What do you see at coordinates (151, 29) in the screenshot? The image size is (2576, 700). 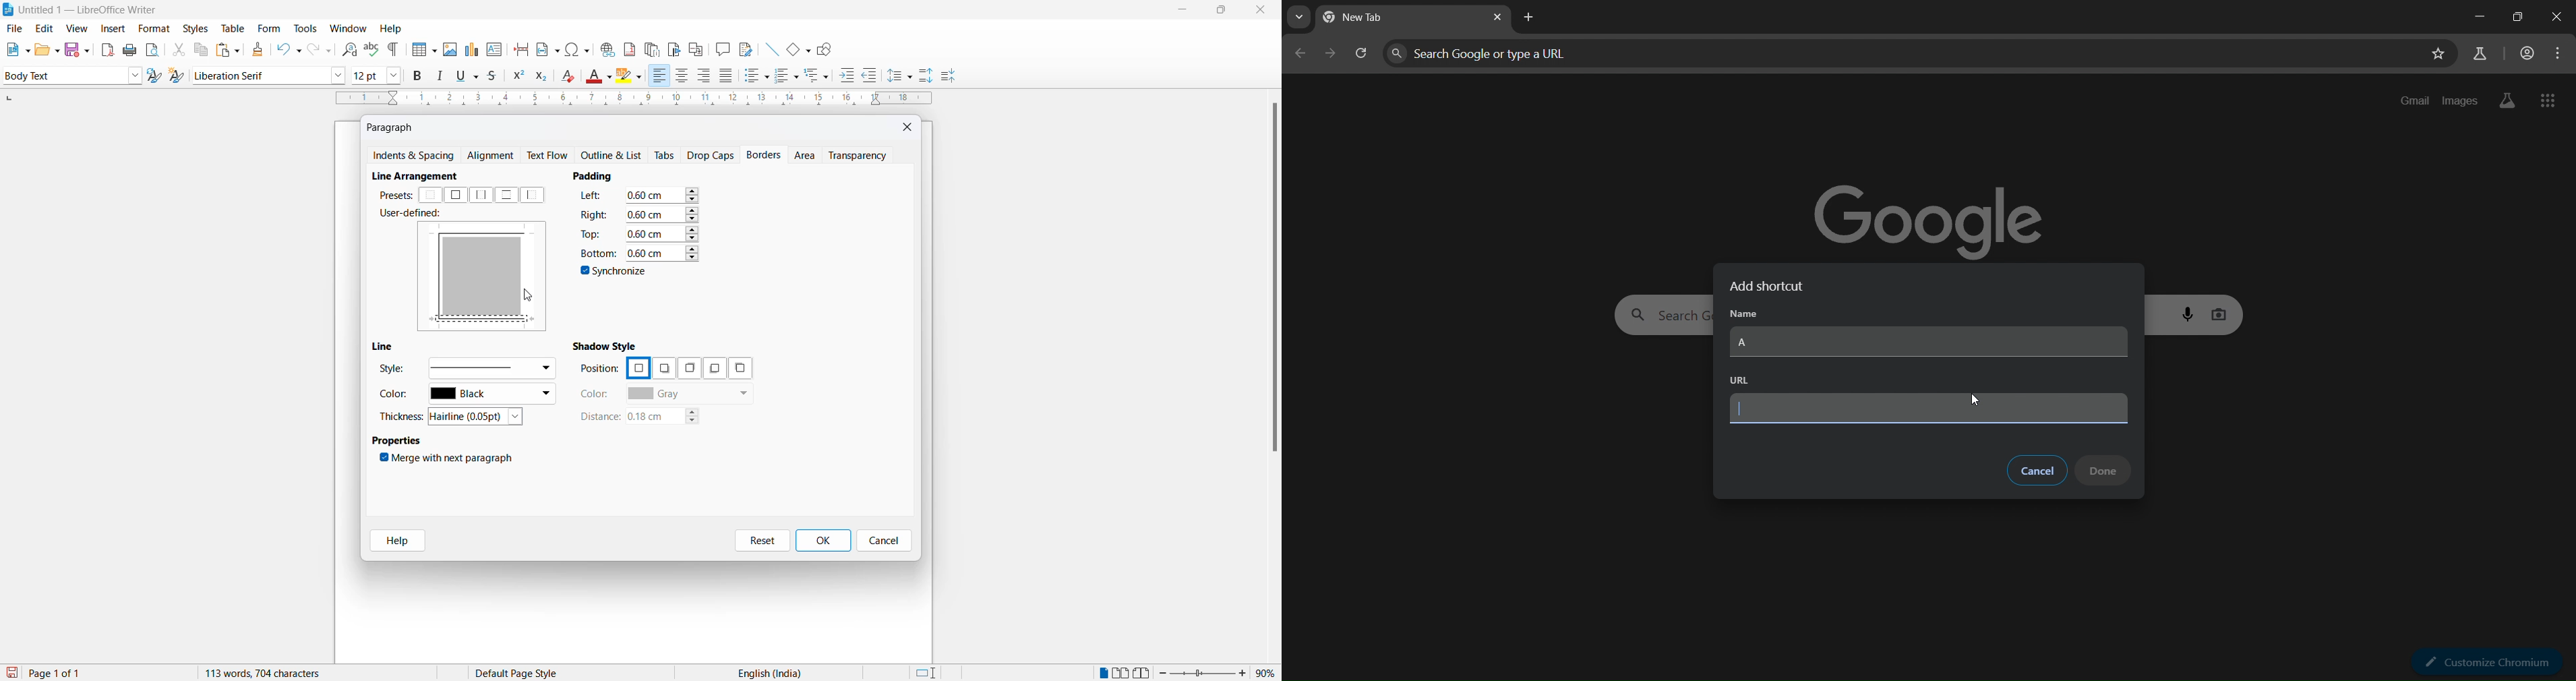 I see `format` at bounding box center [151, 29].